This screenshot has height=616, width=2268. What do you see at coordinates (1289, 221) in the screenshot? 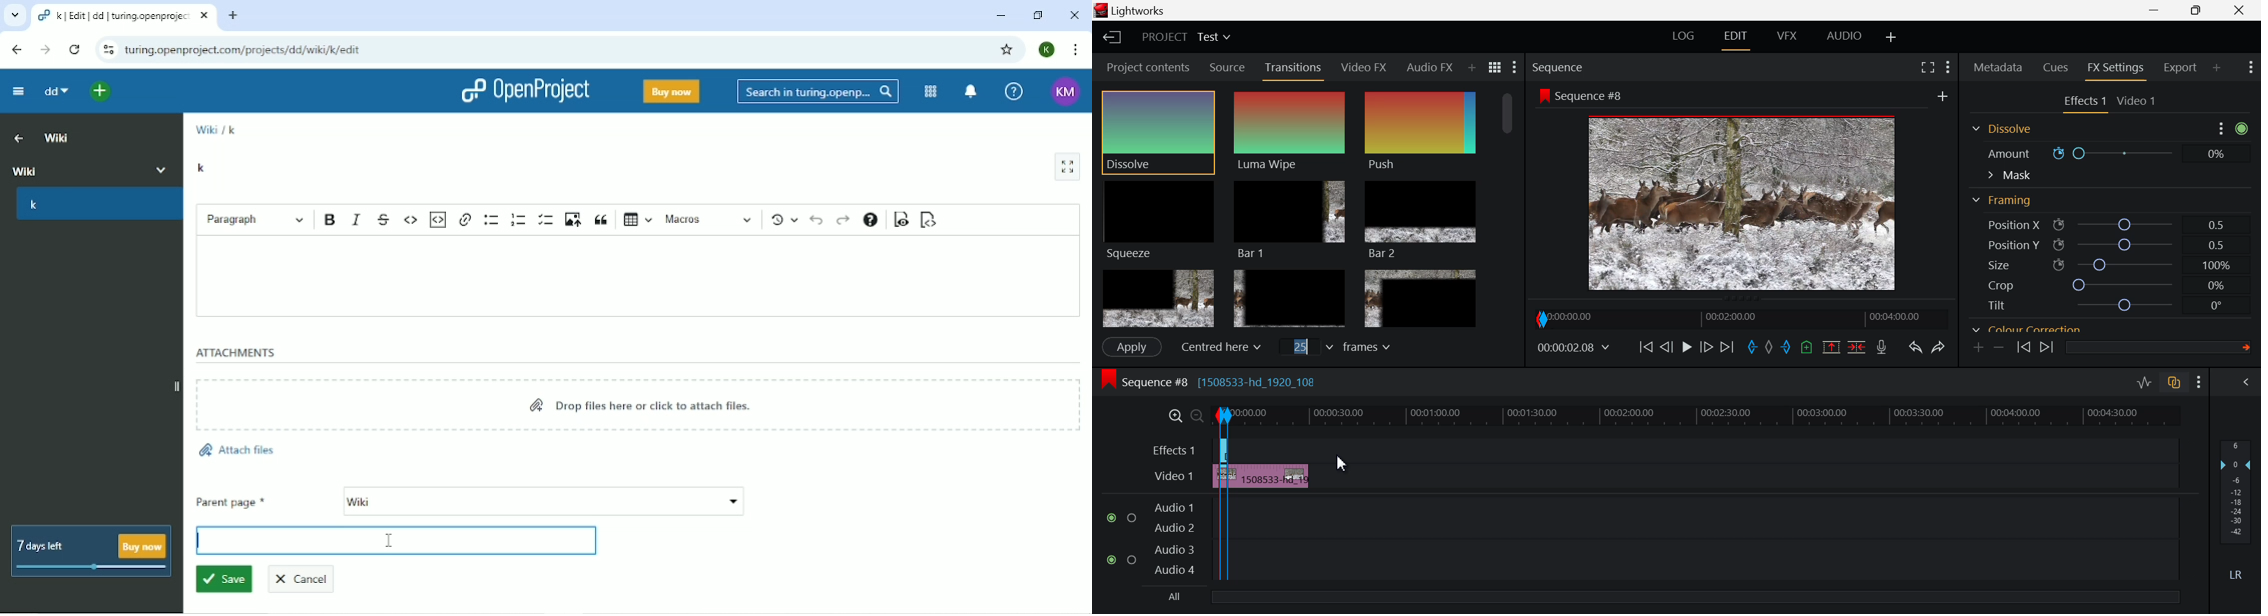
I see `Bar 1` at bounding box center [1289, 221].